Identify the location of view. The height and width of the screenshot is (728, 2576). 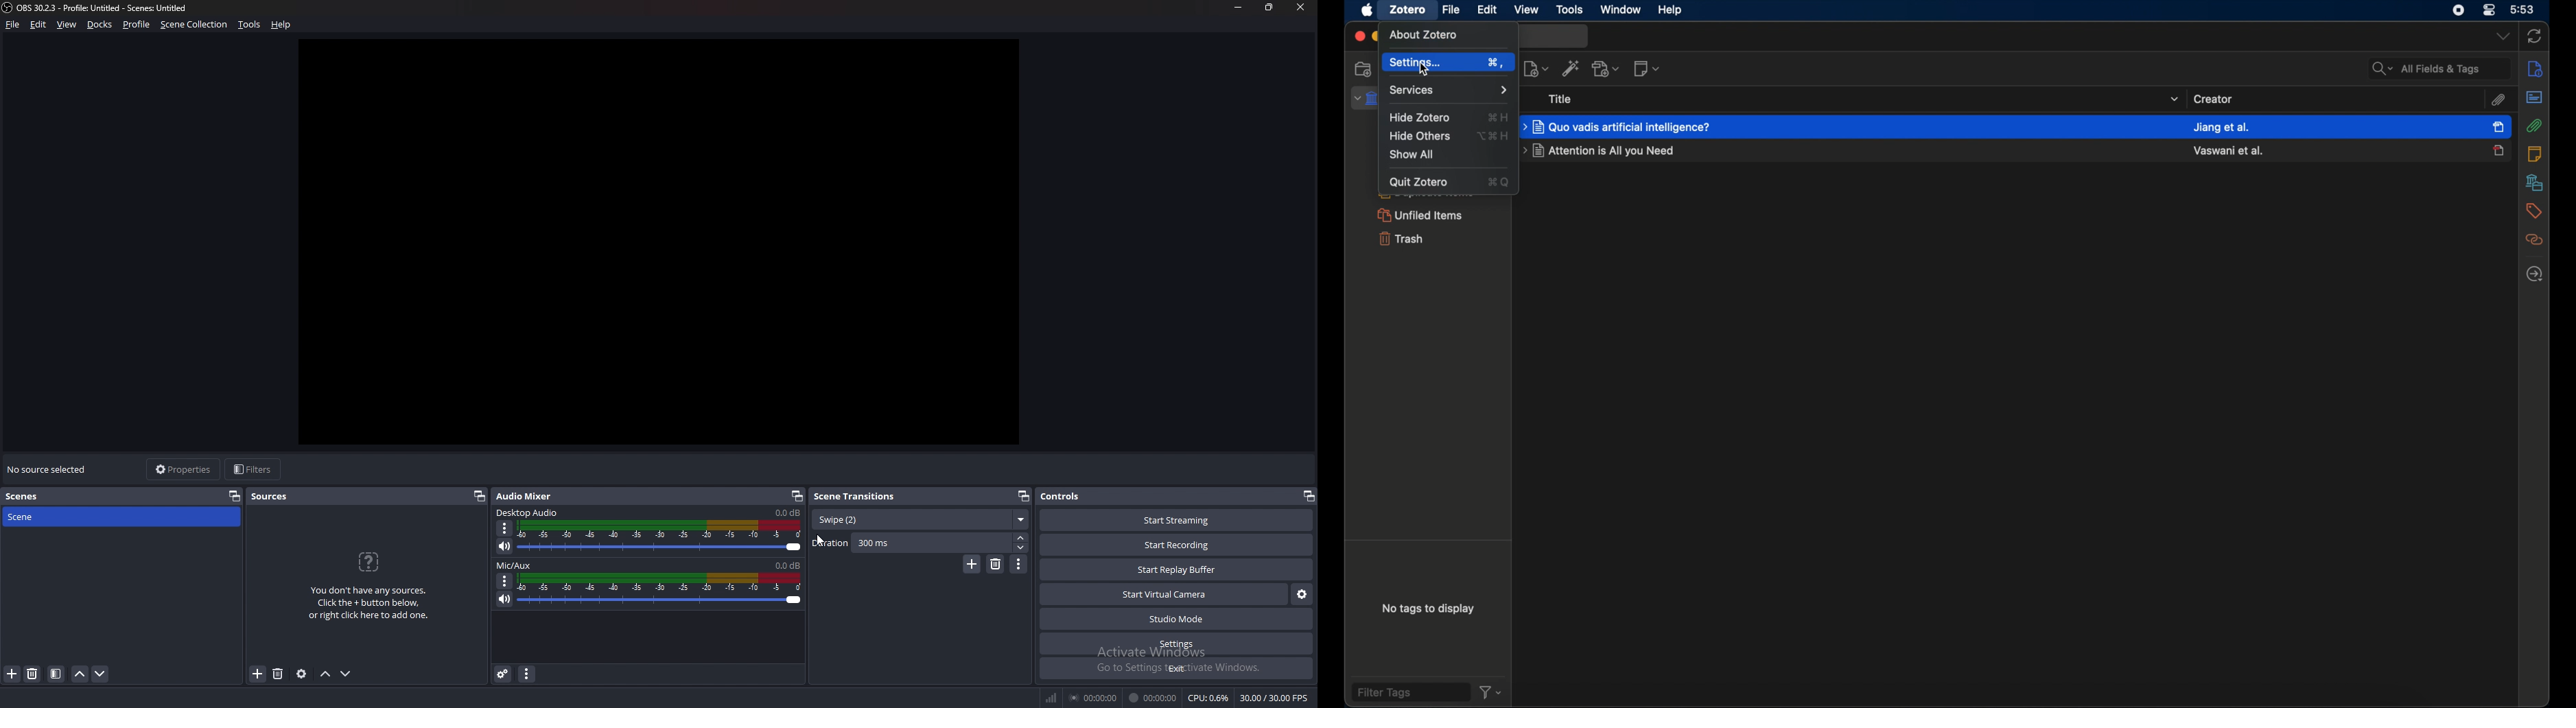
(1527, 10).